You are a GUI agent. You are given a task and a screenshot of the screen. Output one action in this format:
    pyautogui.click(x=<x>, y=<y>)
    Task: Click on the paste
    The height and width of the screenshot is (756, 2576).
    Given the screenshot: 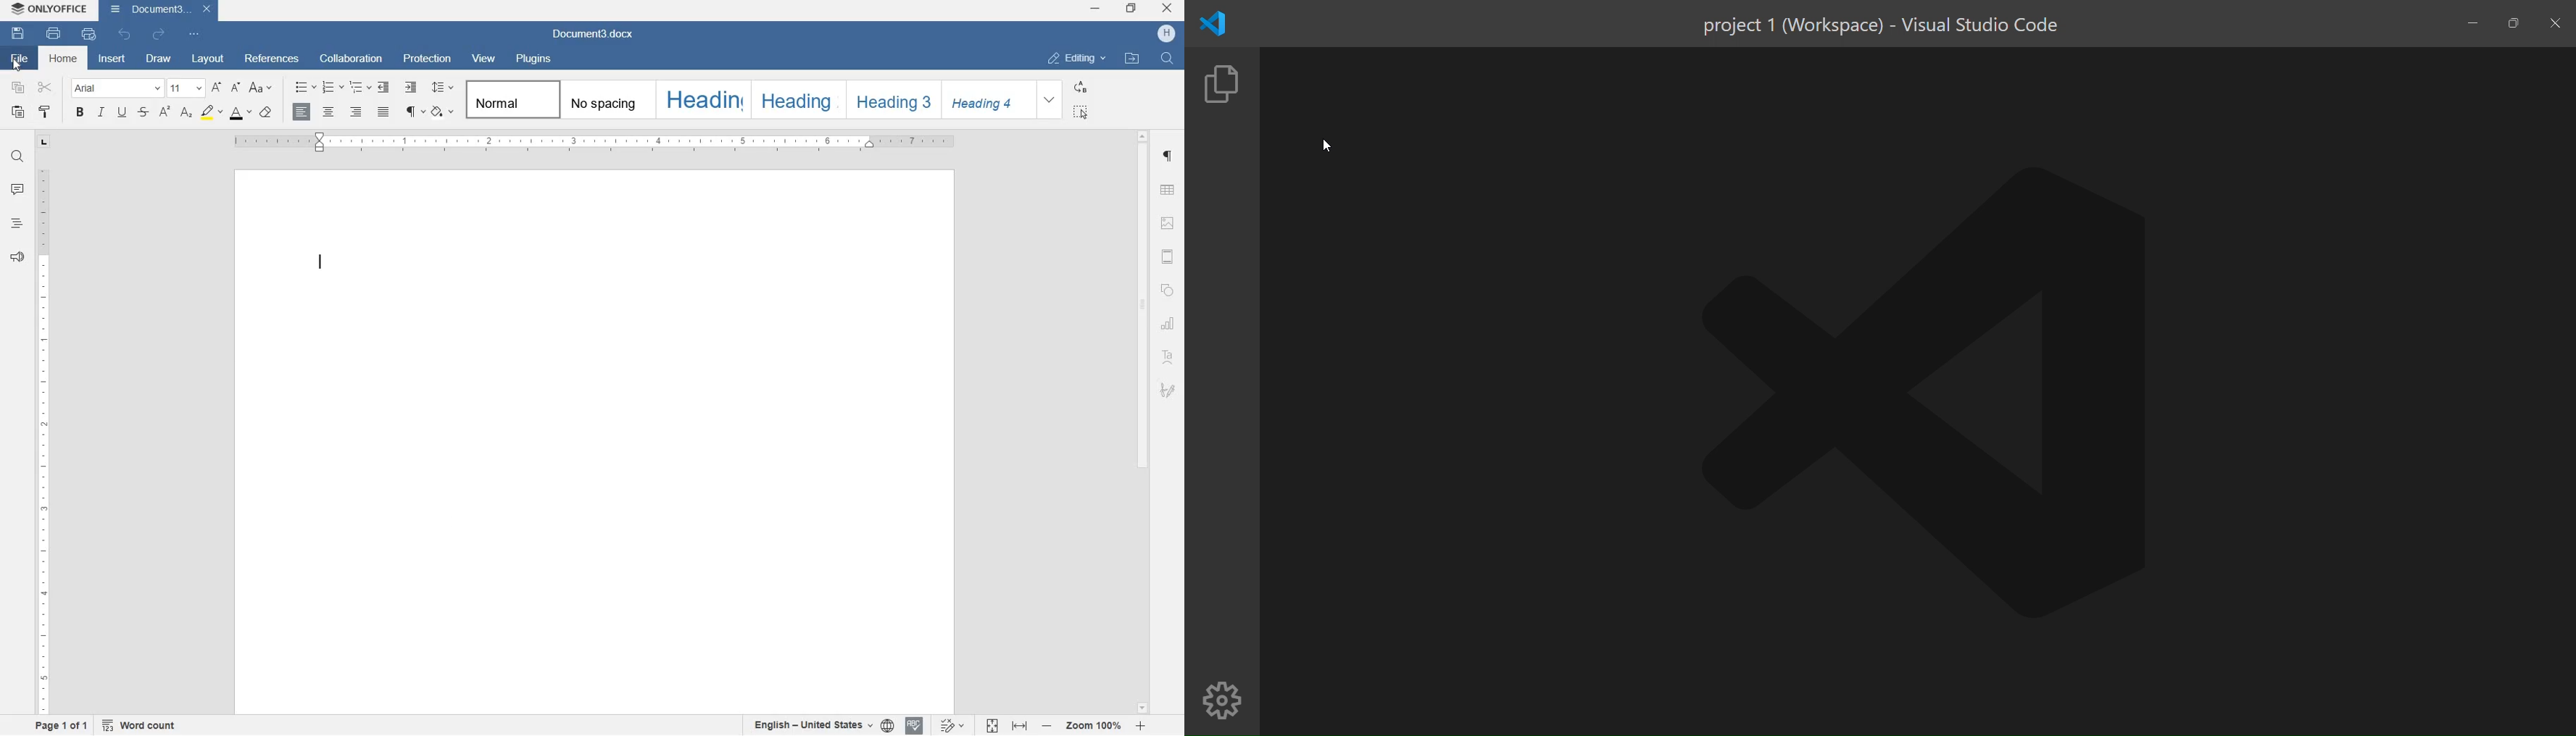 What is the action you would take?
    pyautogui.click(x=18, y=112)
    